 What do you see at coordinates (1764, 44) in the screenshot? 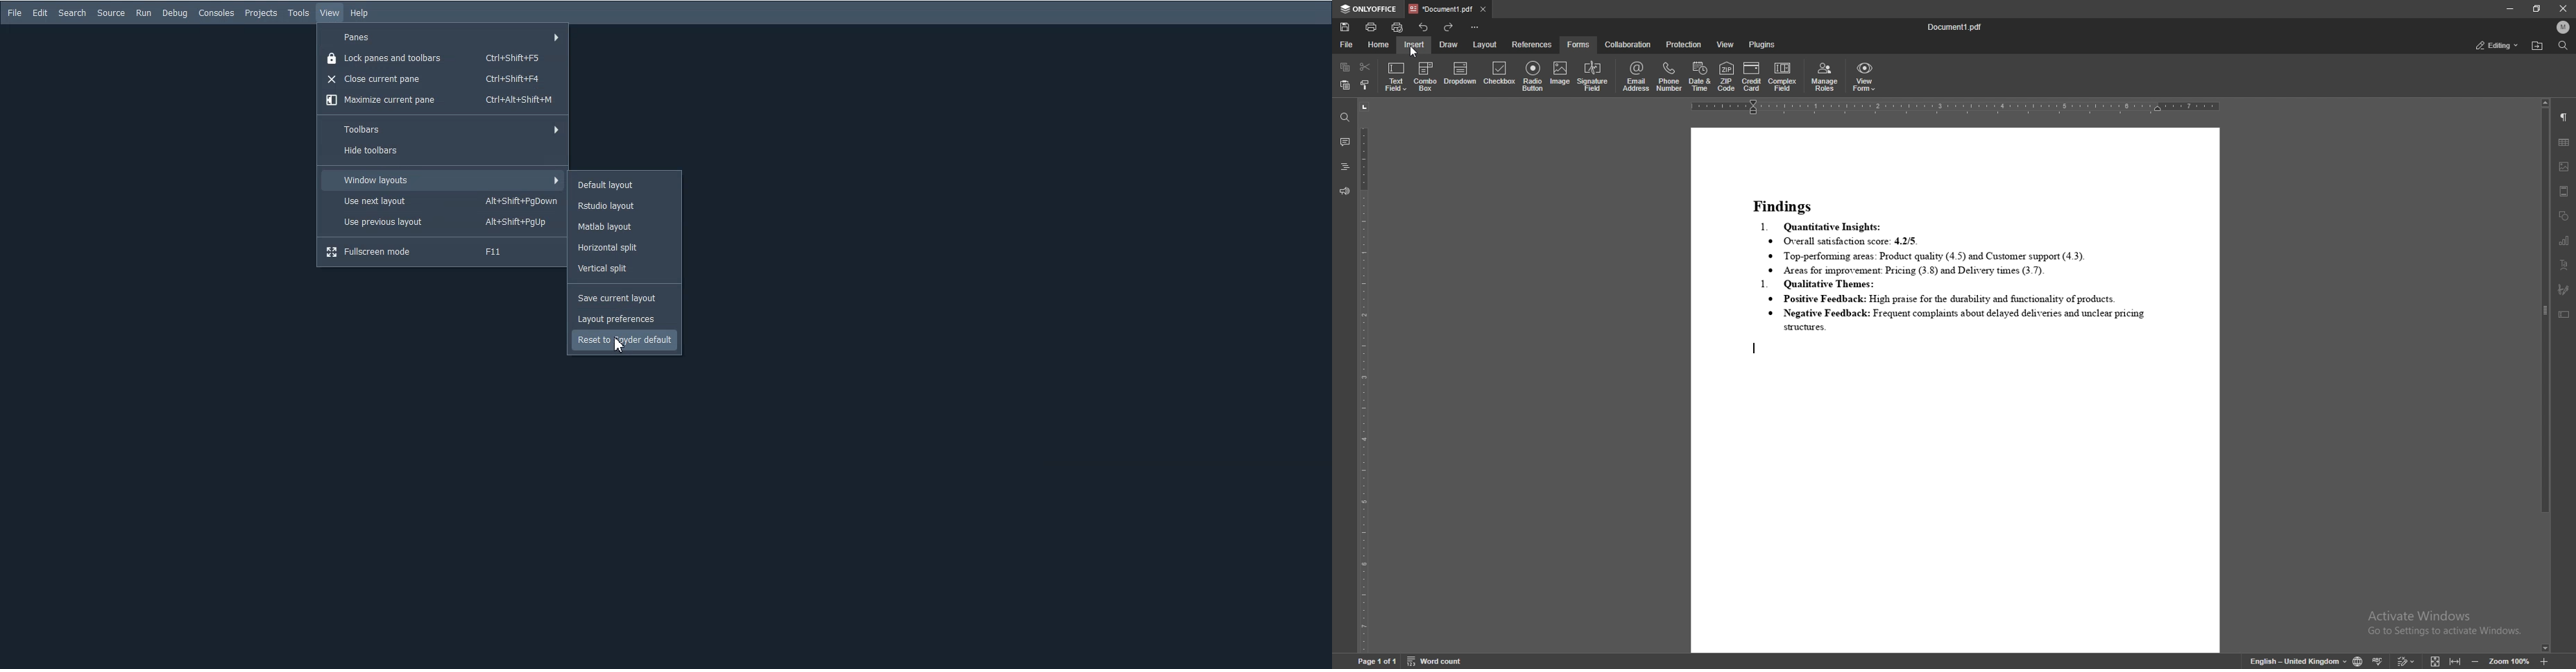
I see `plugins` at bounding box center [1764, 44].